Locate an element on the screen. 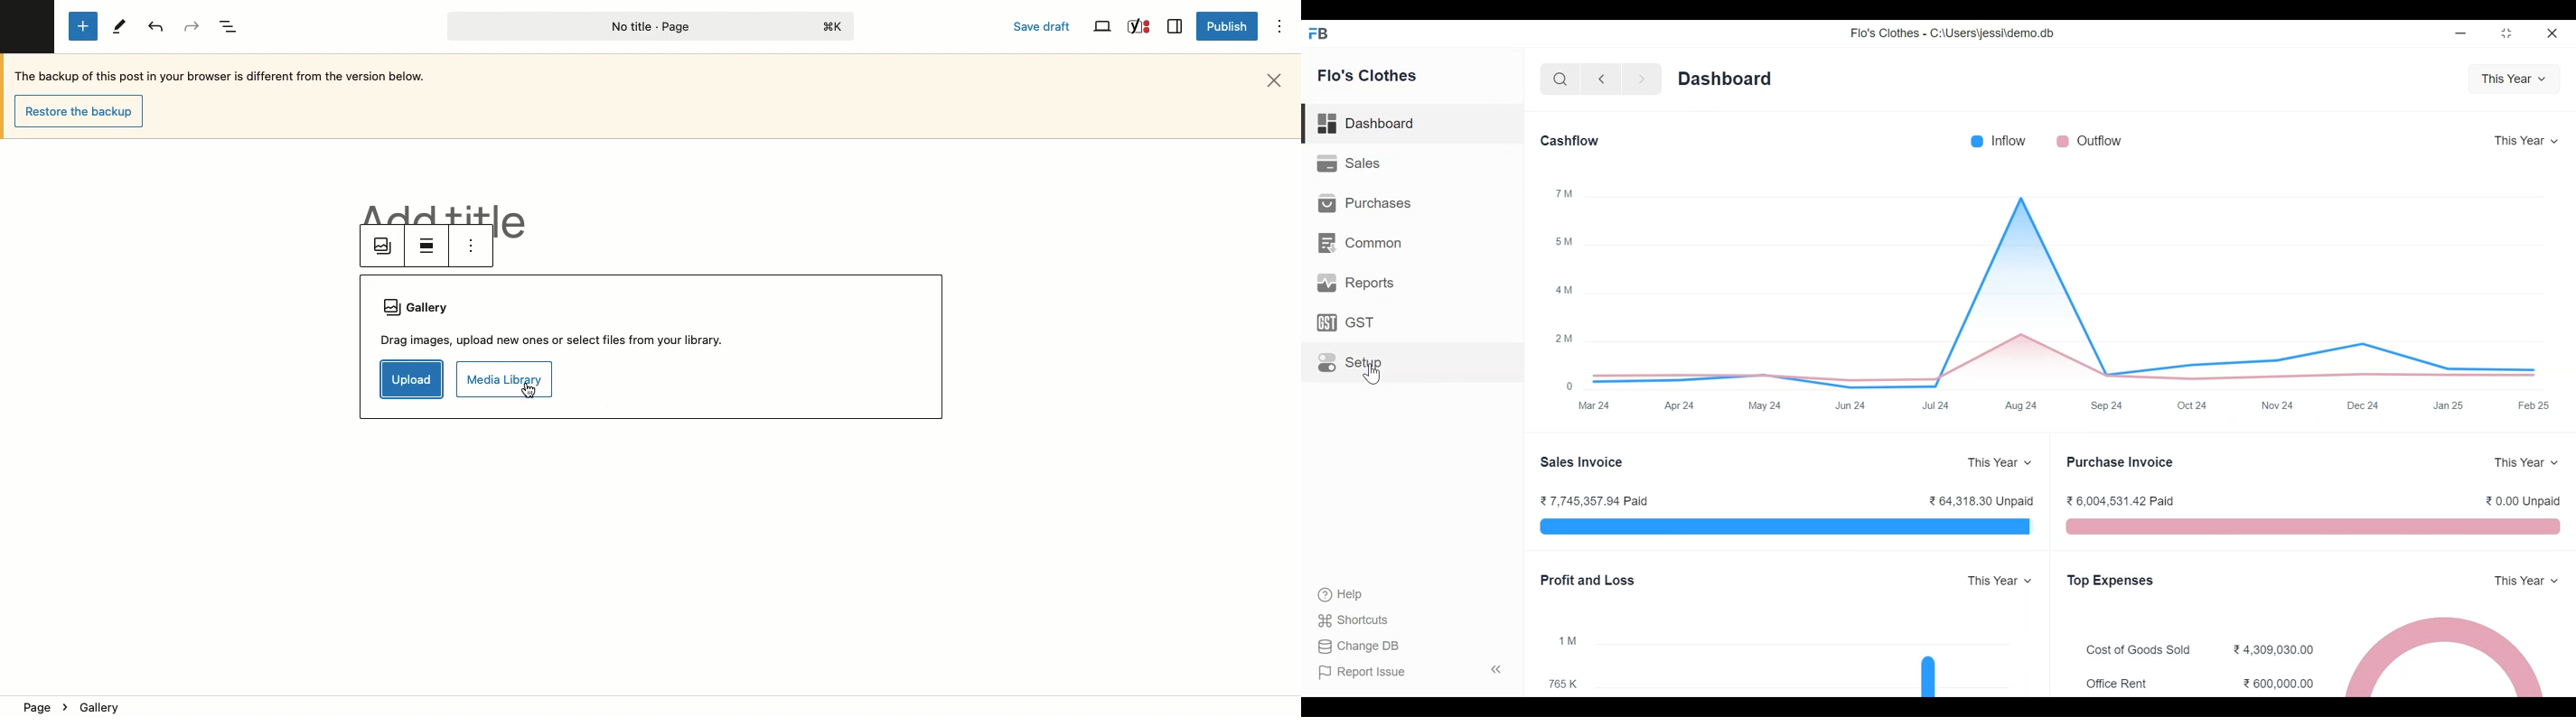  this year is located at coordinates (2514, 80).